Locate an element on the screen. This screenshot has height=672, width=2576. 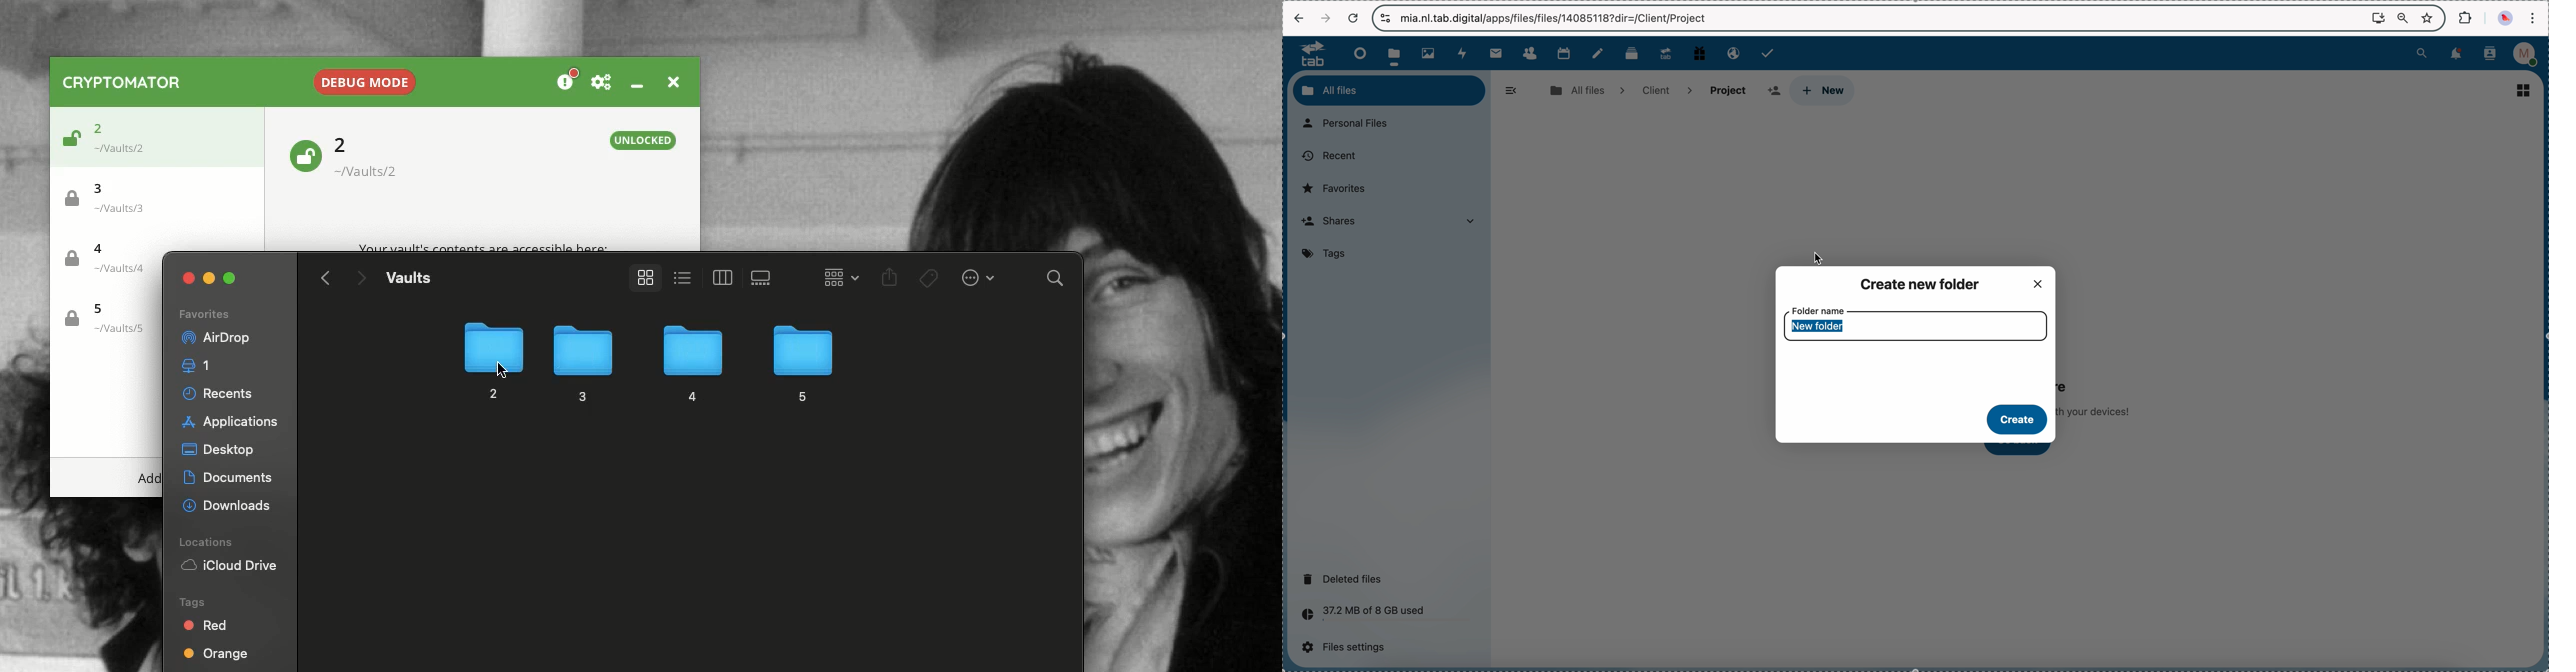
client is located at coordinates (1665, 90).